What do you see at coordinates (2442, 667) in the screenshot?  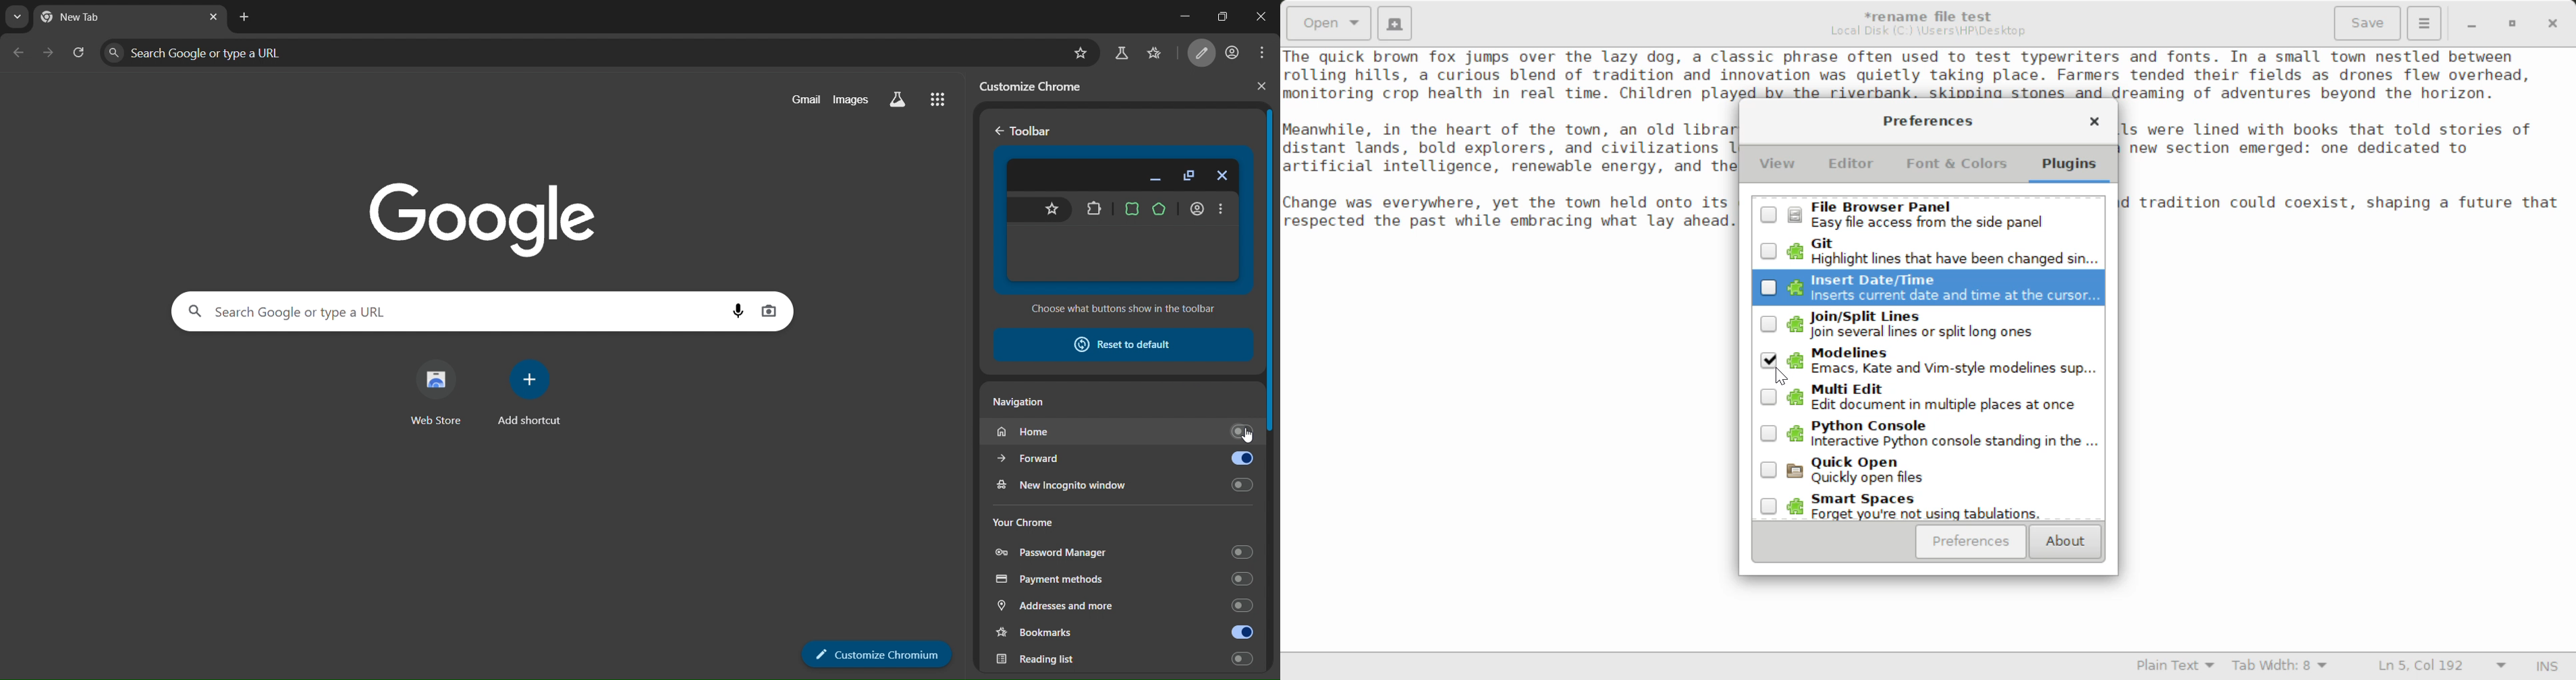 I see `Line & Character Count` at bounding box center [2442, 667].